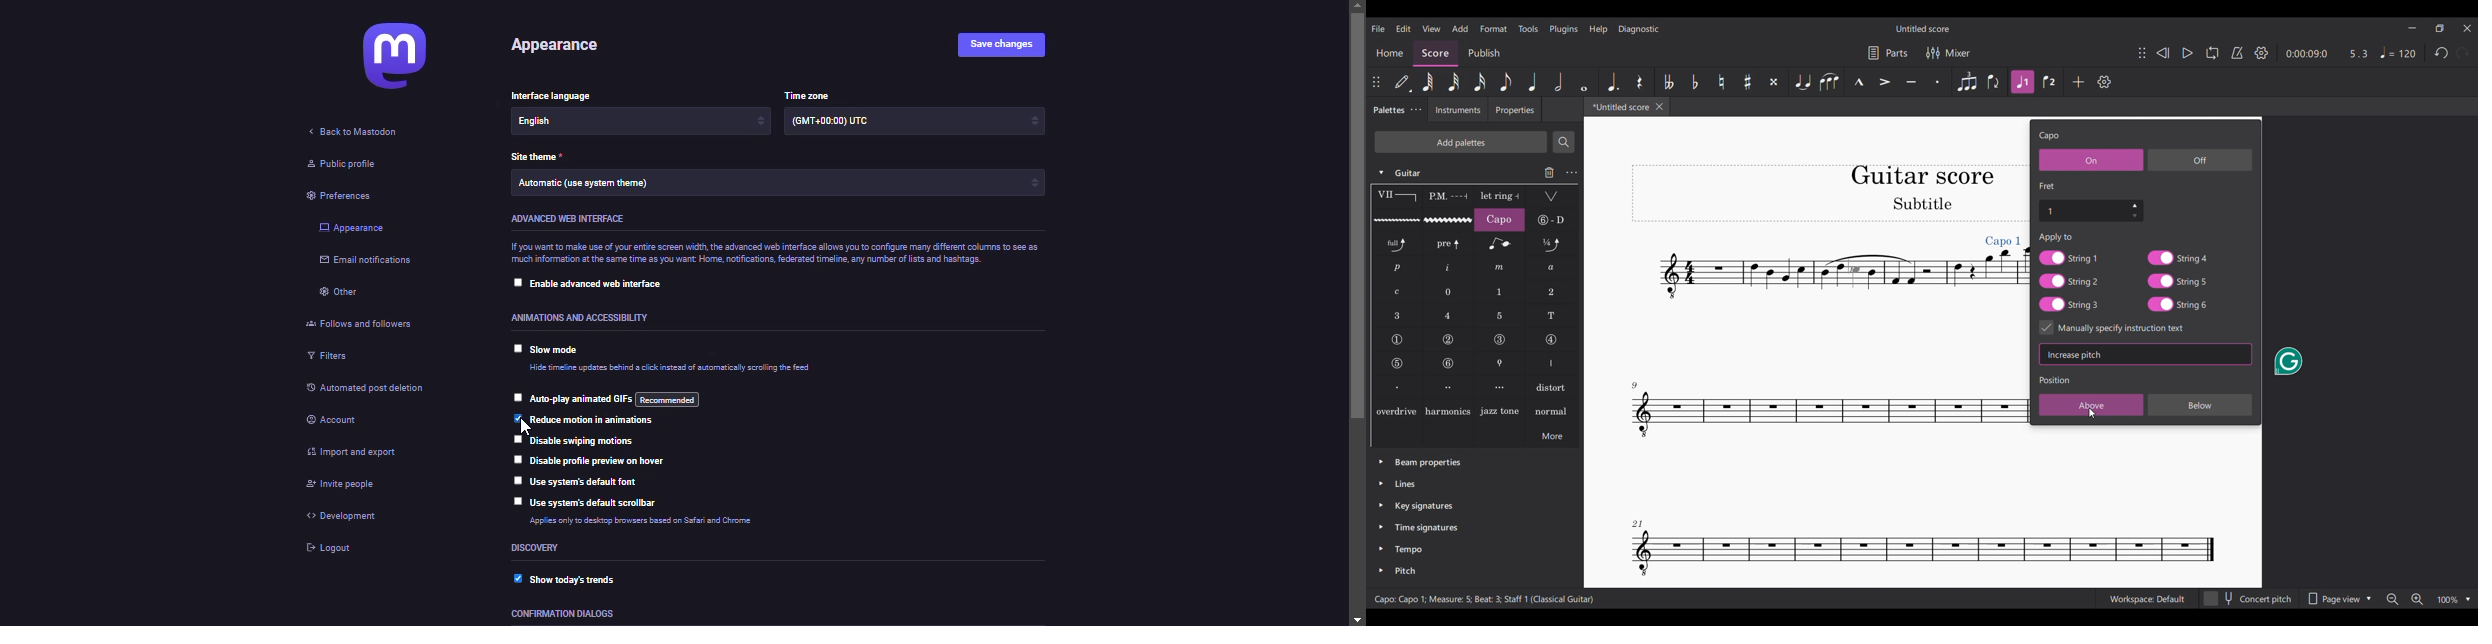 This screenshot has height=644, width=2492. Describe the element at coordinates (2143, 53) in the screenshot. I see `Change position` at that location.